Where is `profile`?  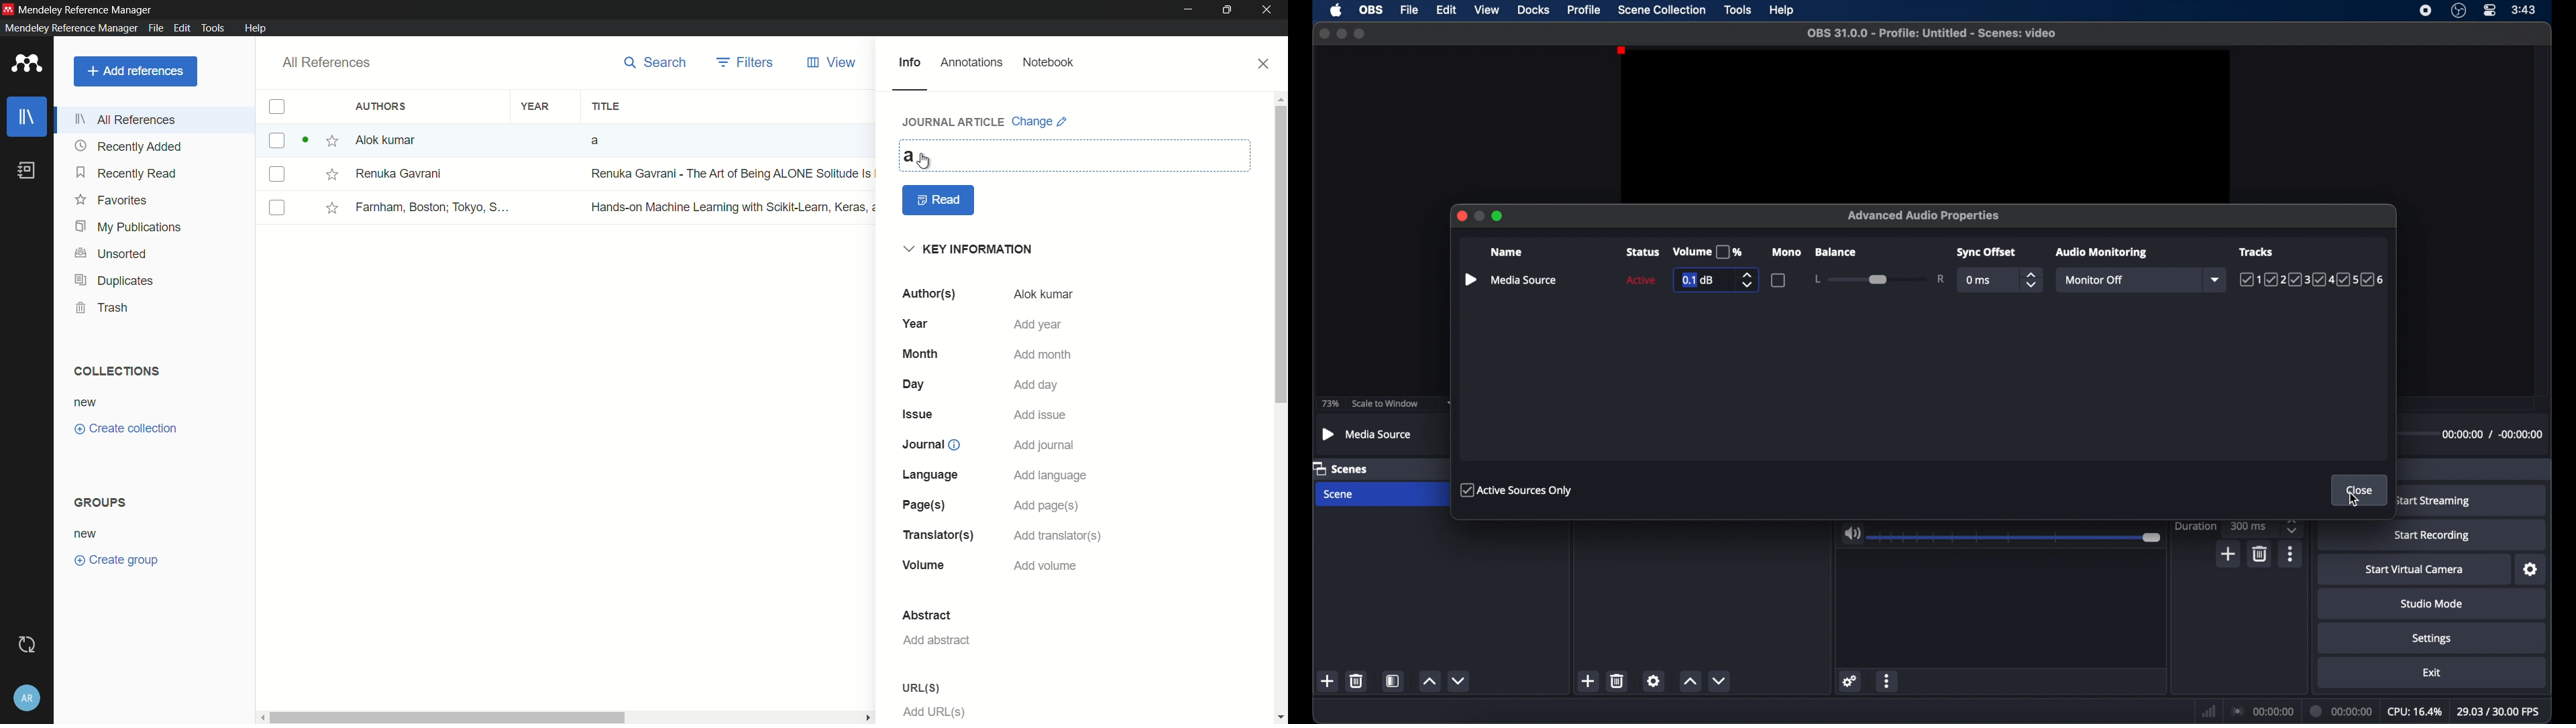
profile is located at coordinates (1585, 11).